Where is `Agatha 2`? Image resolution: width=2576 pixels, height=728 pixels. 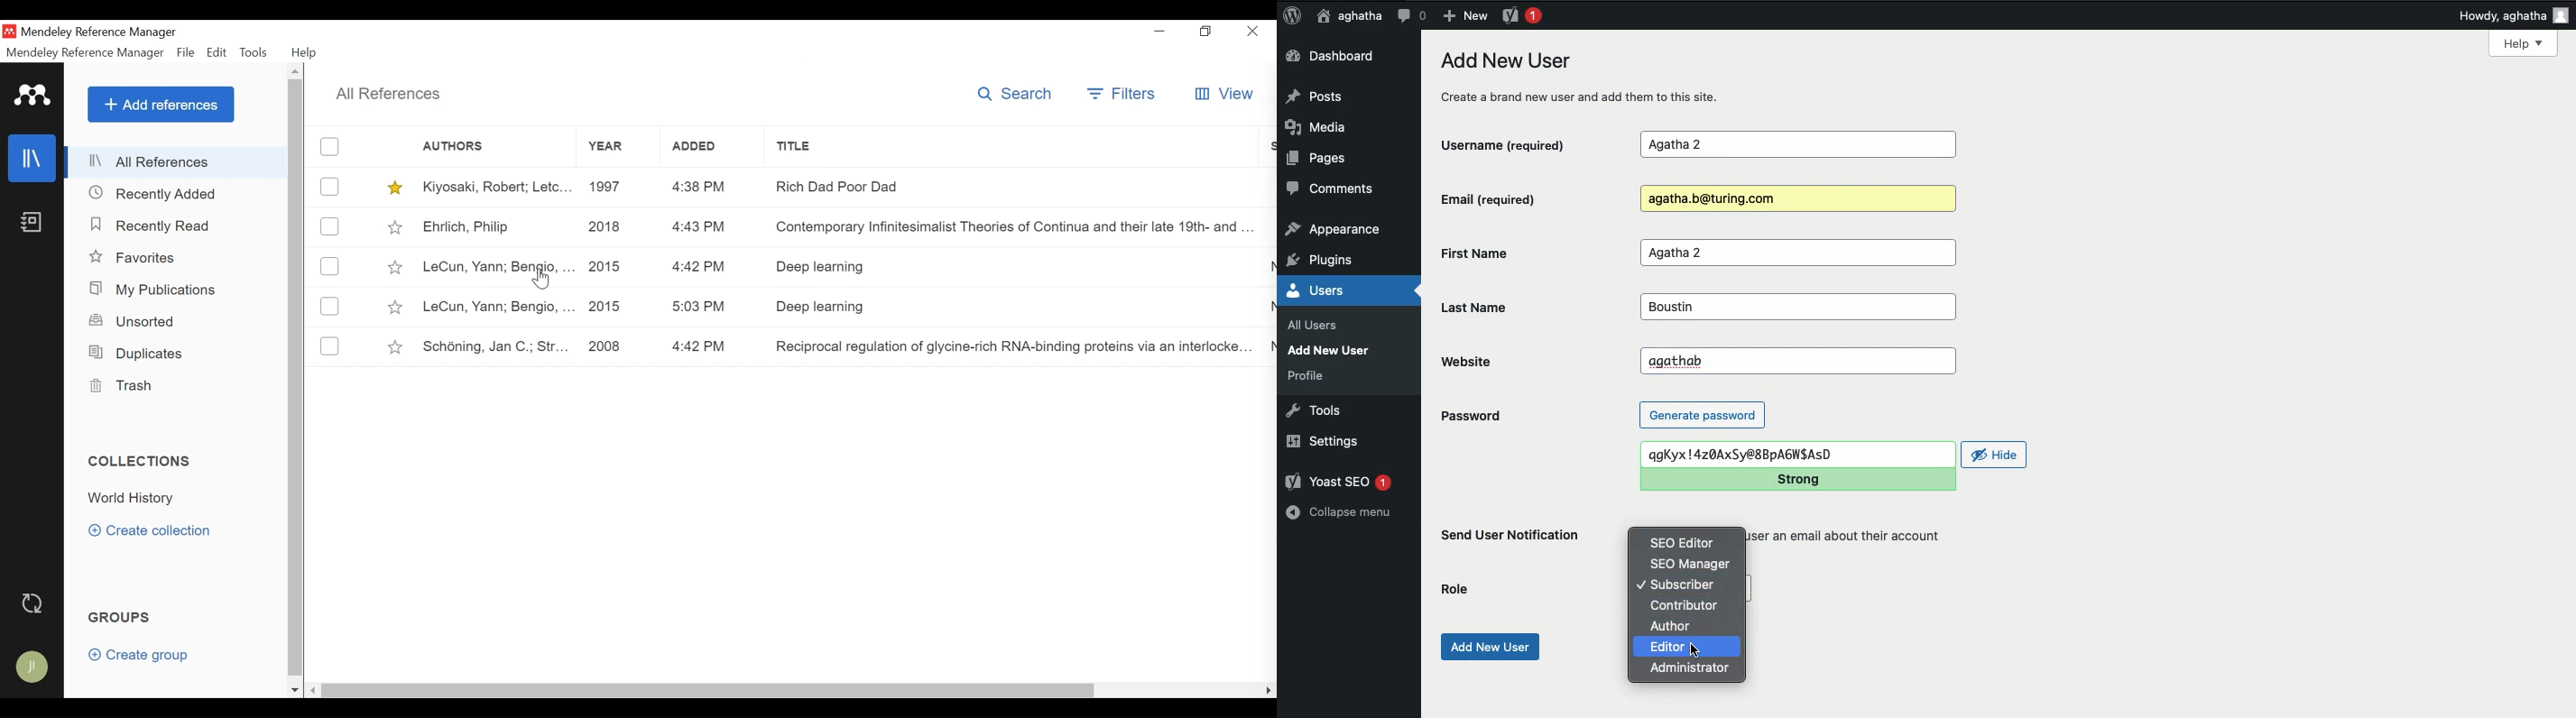
Agatha 2 is located at coordinates (1797, 145).